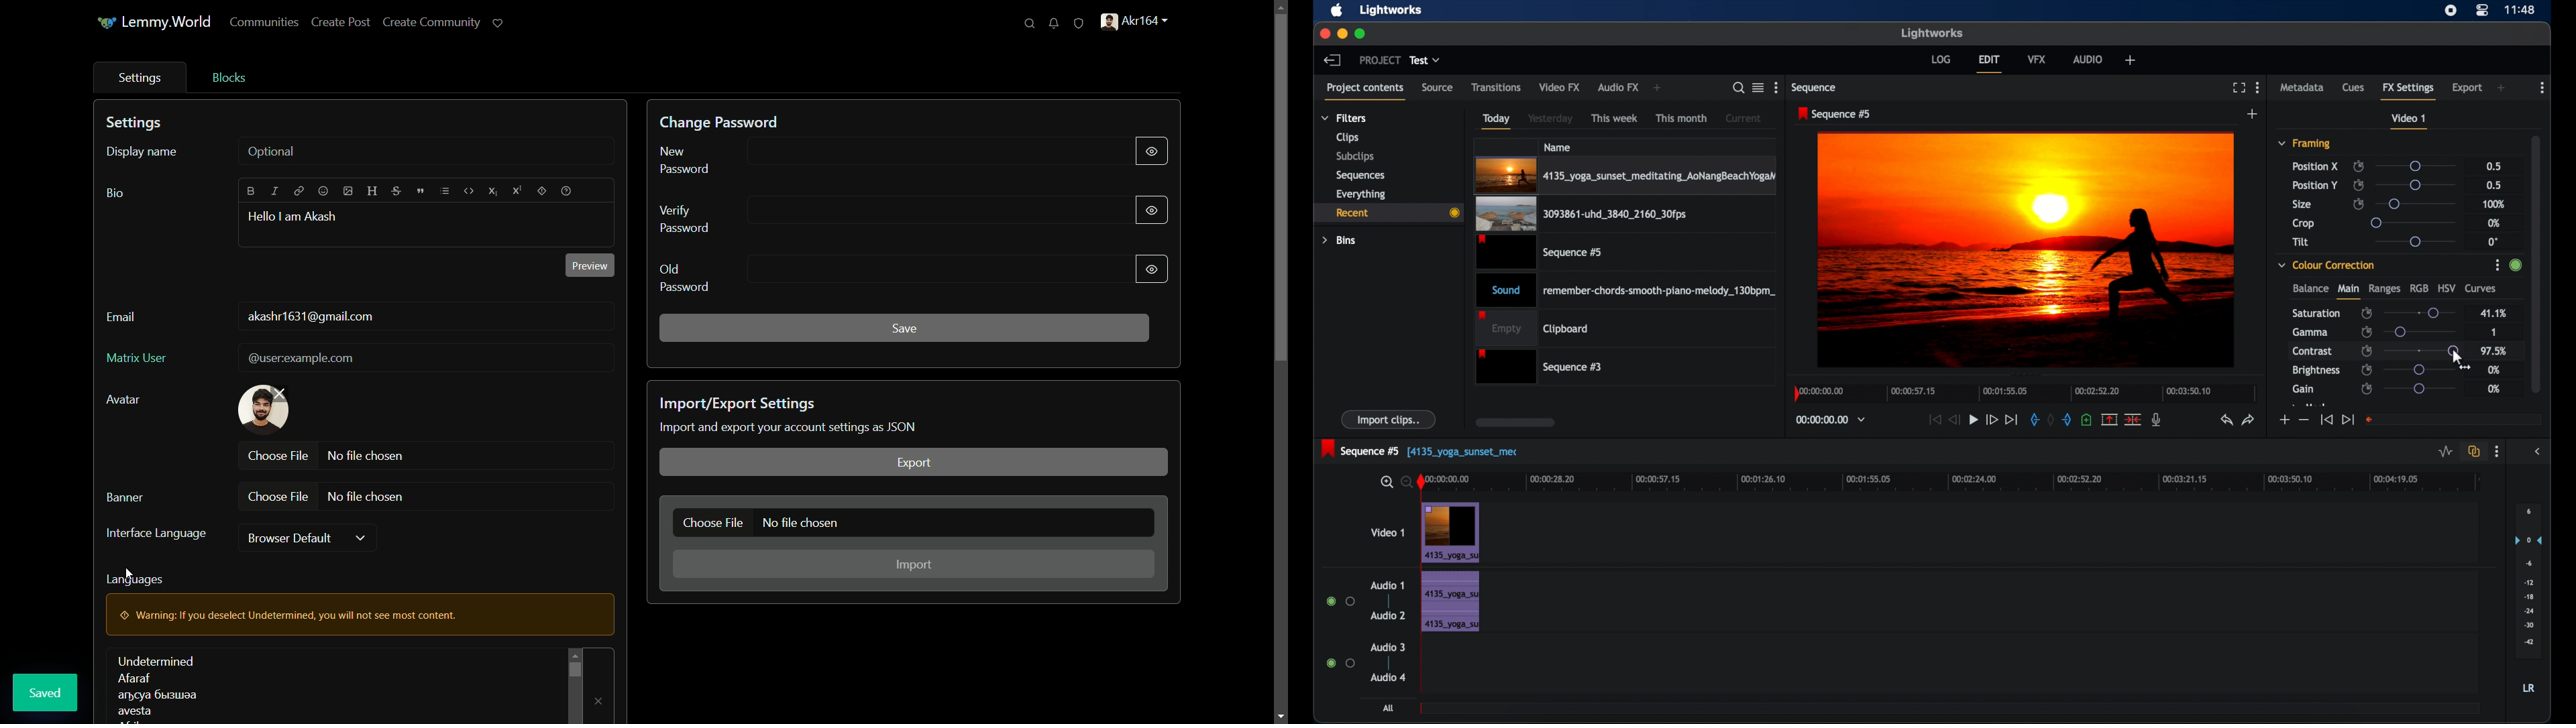  Describe the element at coordinates (136, 123) in the screenshot. I see `settings` at that location.